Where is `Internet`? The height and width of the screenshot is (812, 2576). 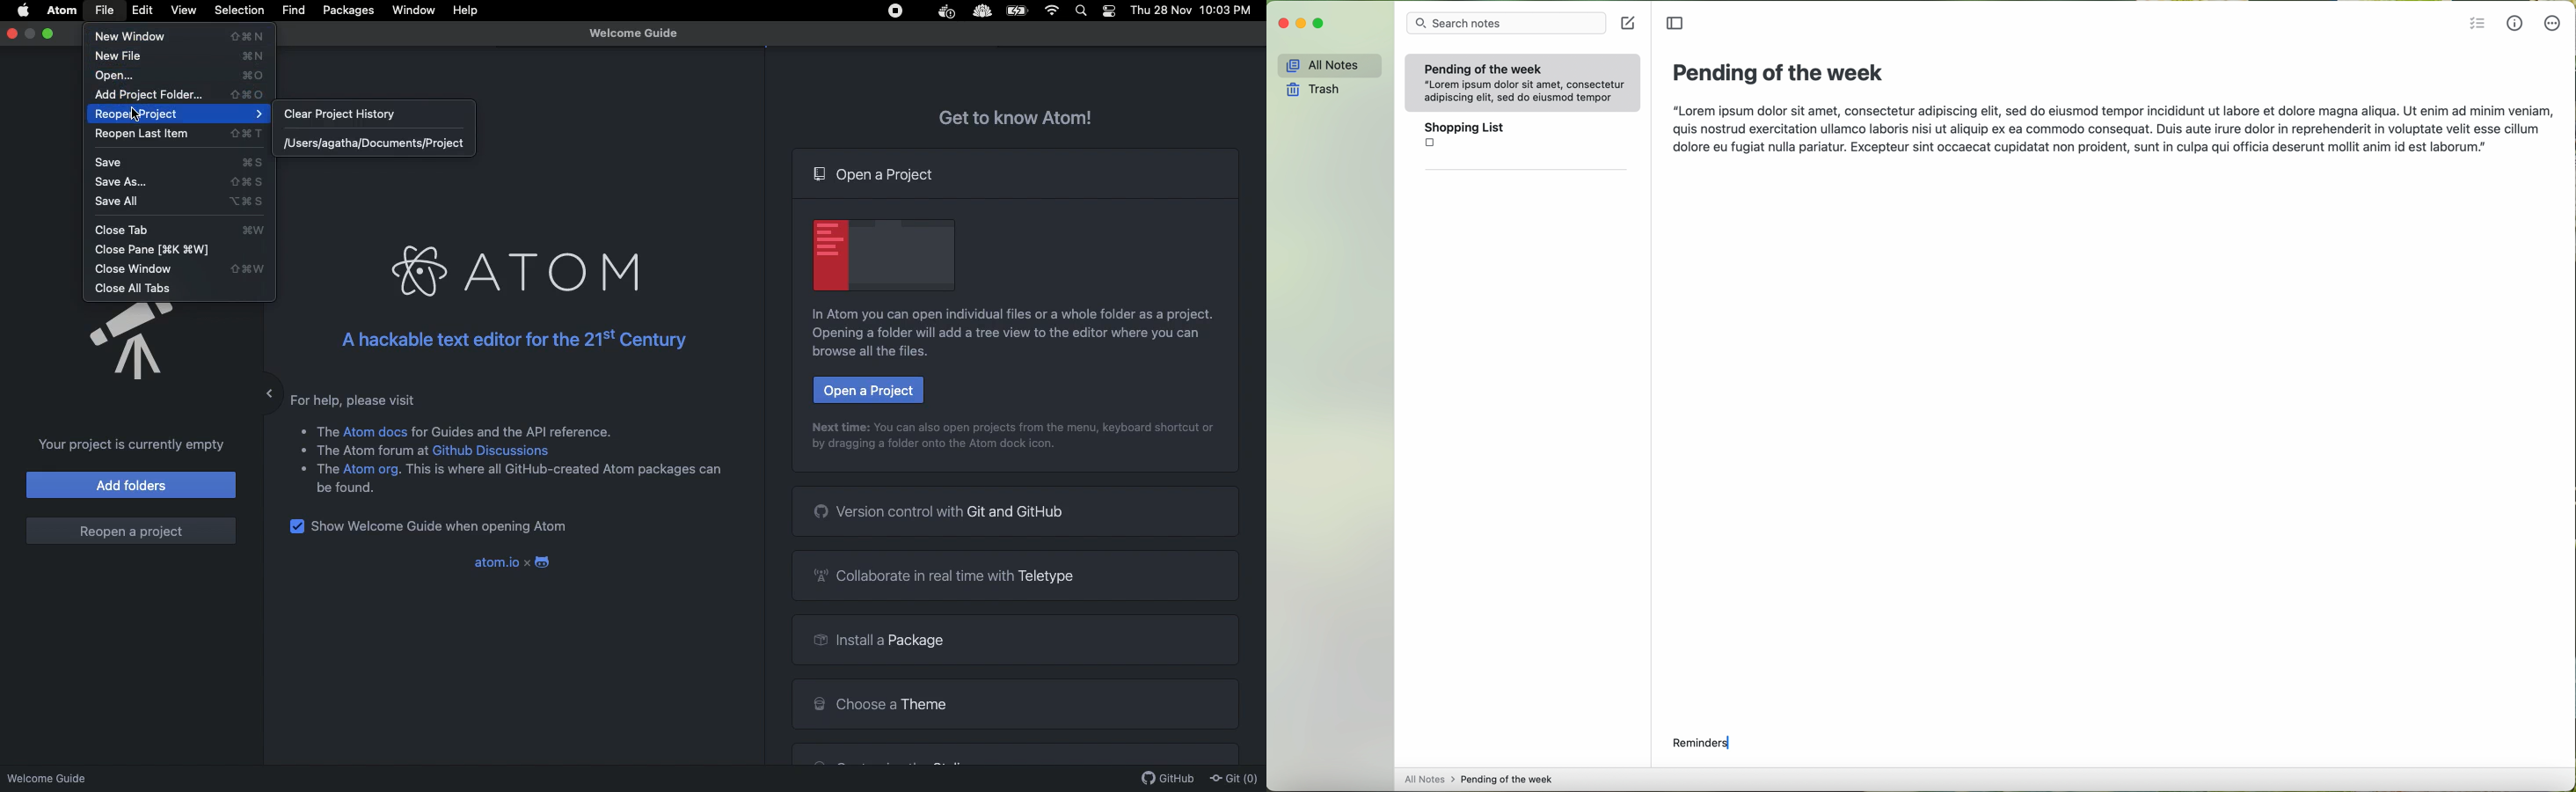 Internet is located at coordinates (1054, 11).